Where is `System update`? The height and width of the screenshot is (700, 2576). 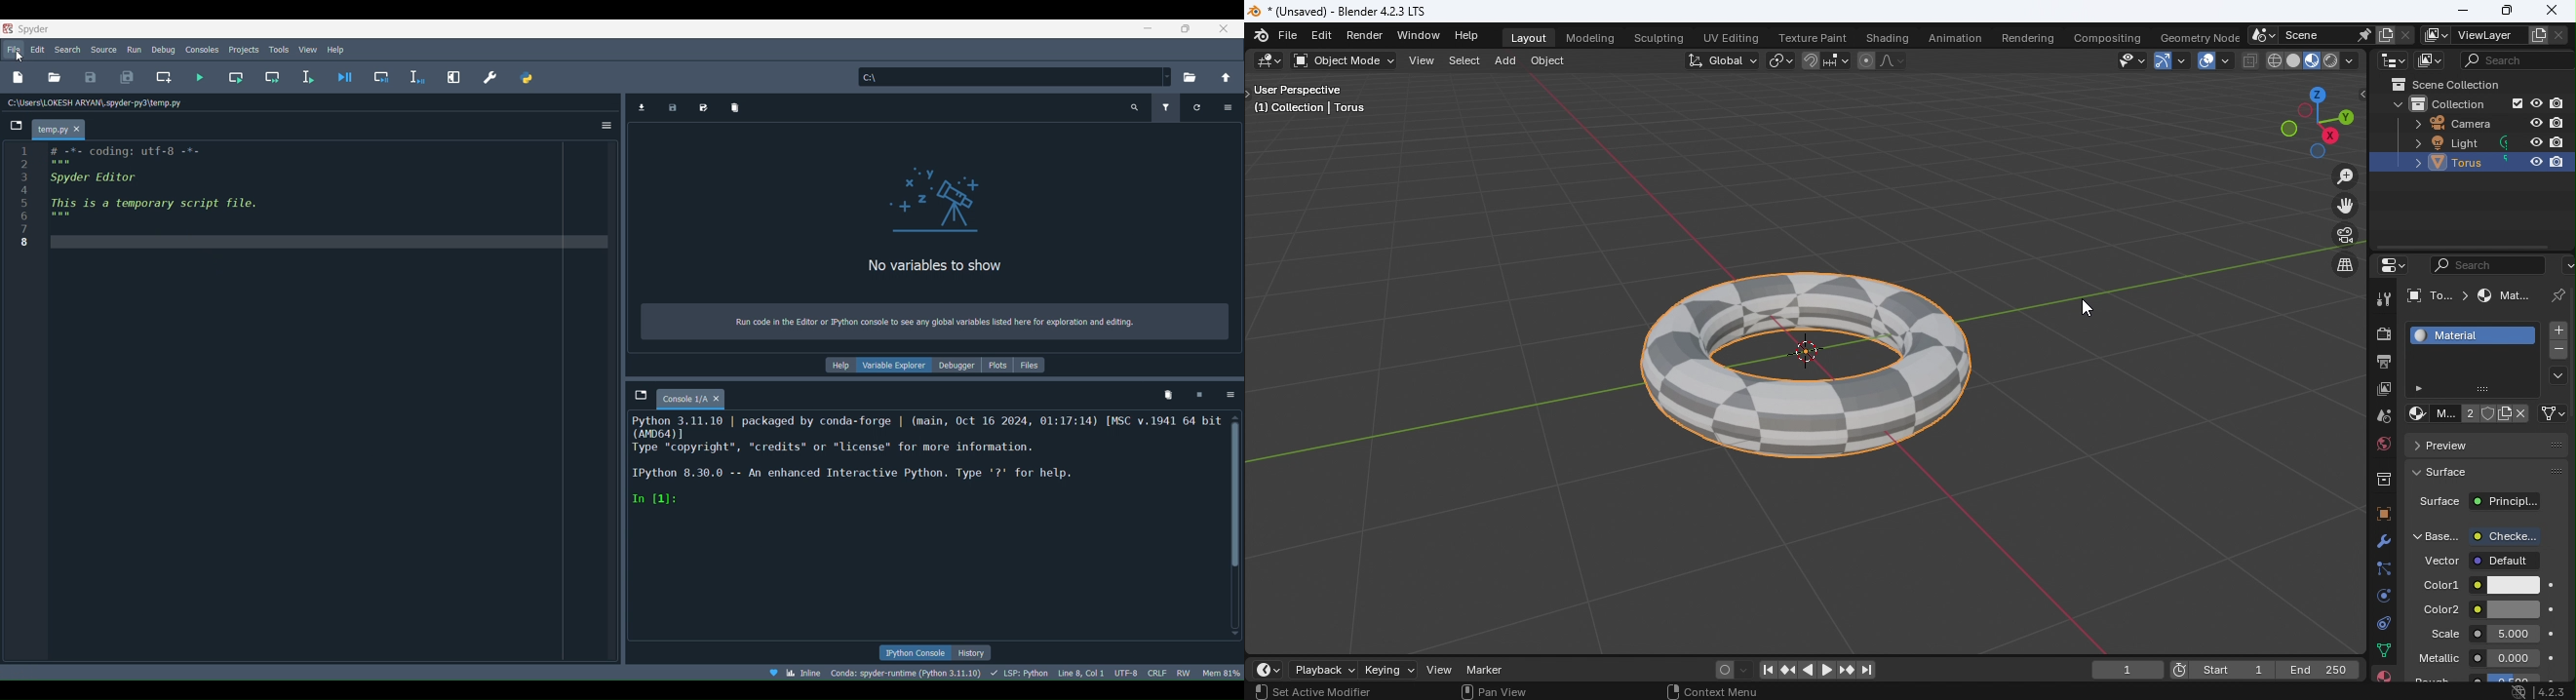
System update is located at coordinates (2517, 690).